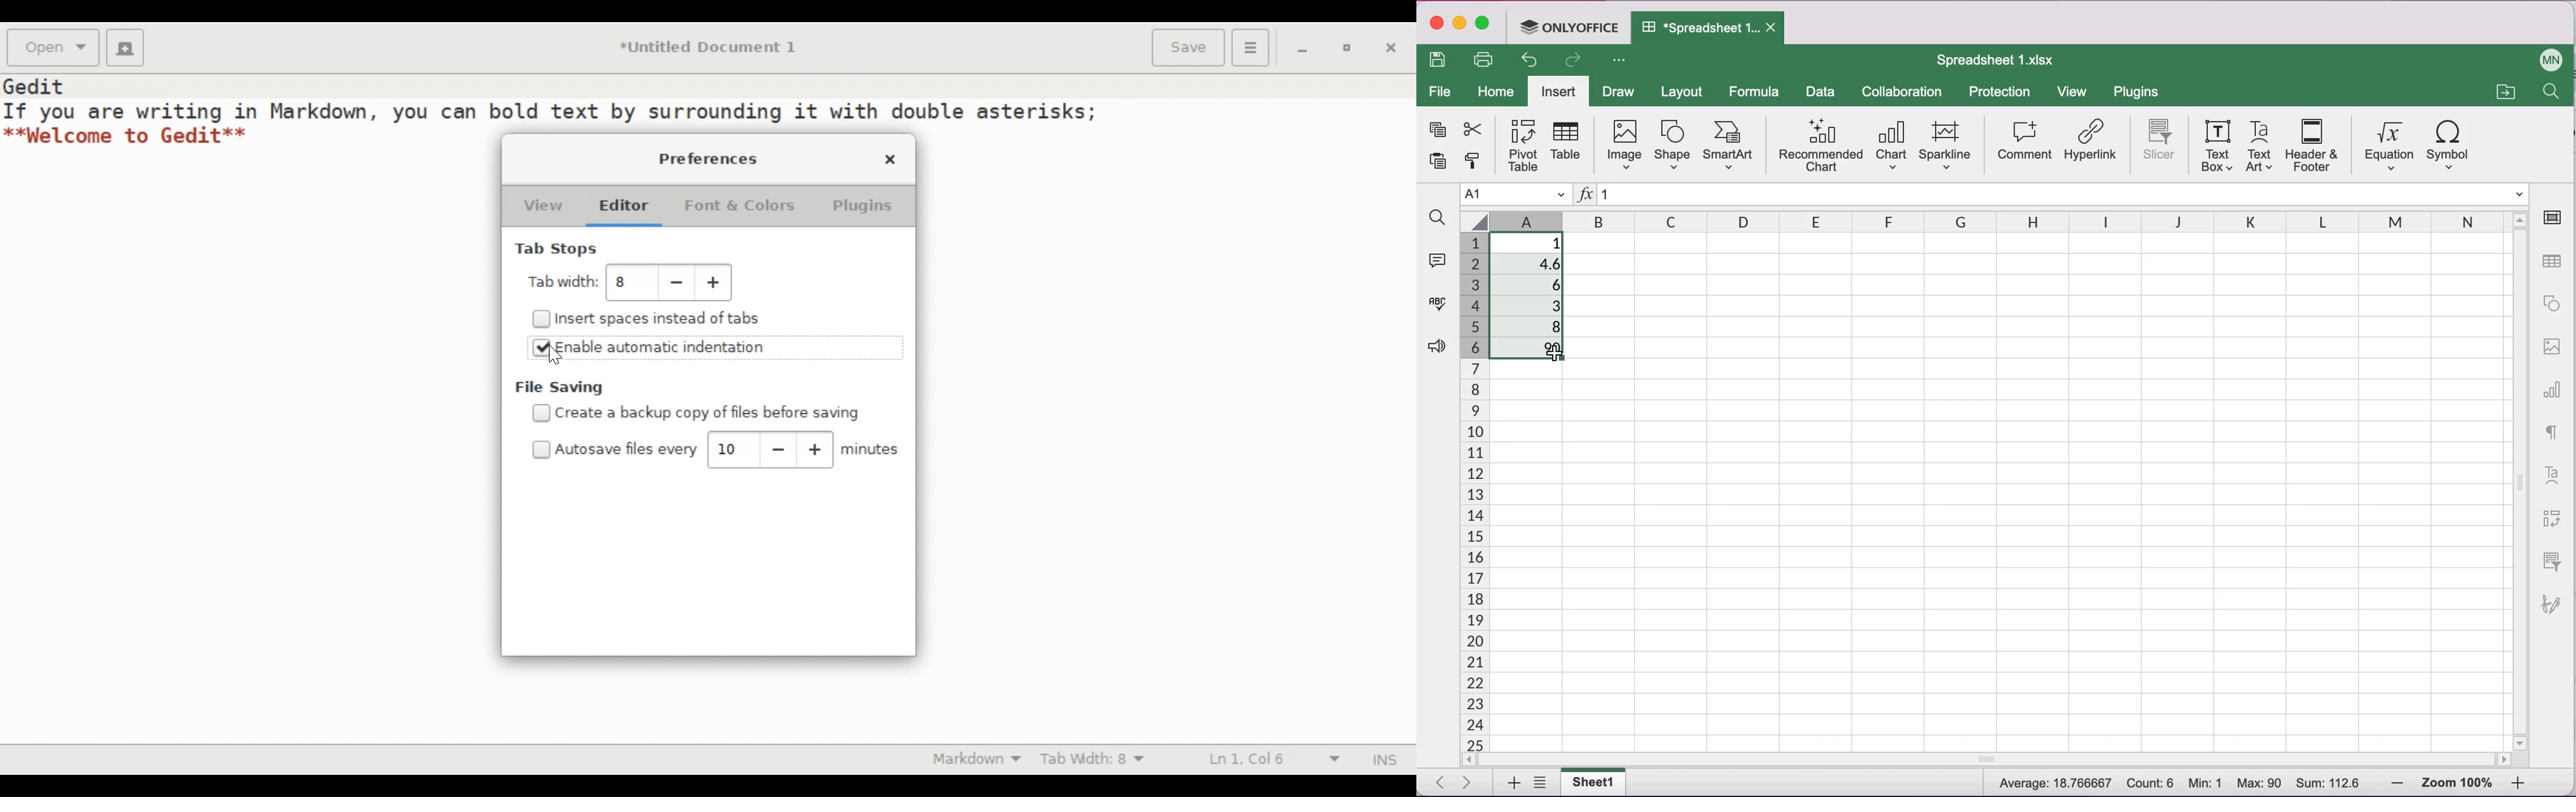 This screenshot has width=2576, height=812. I want to click on collaboration, so click(1904, 91).